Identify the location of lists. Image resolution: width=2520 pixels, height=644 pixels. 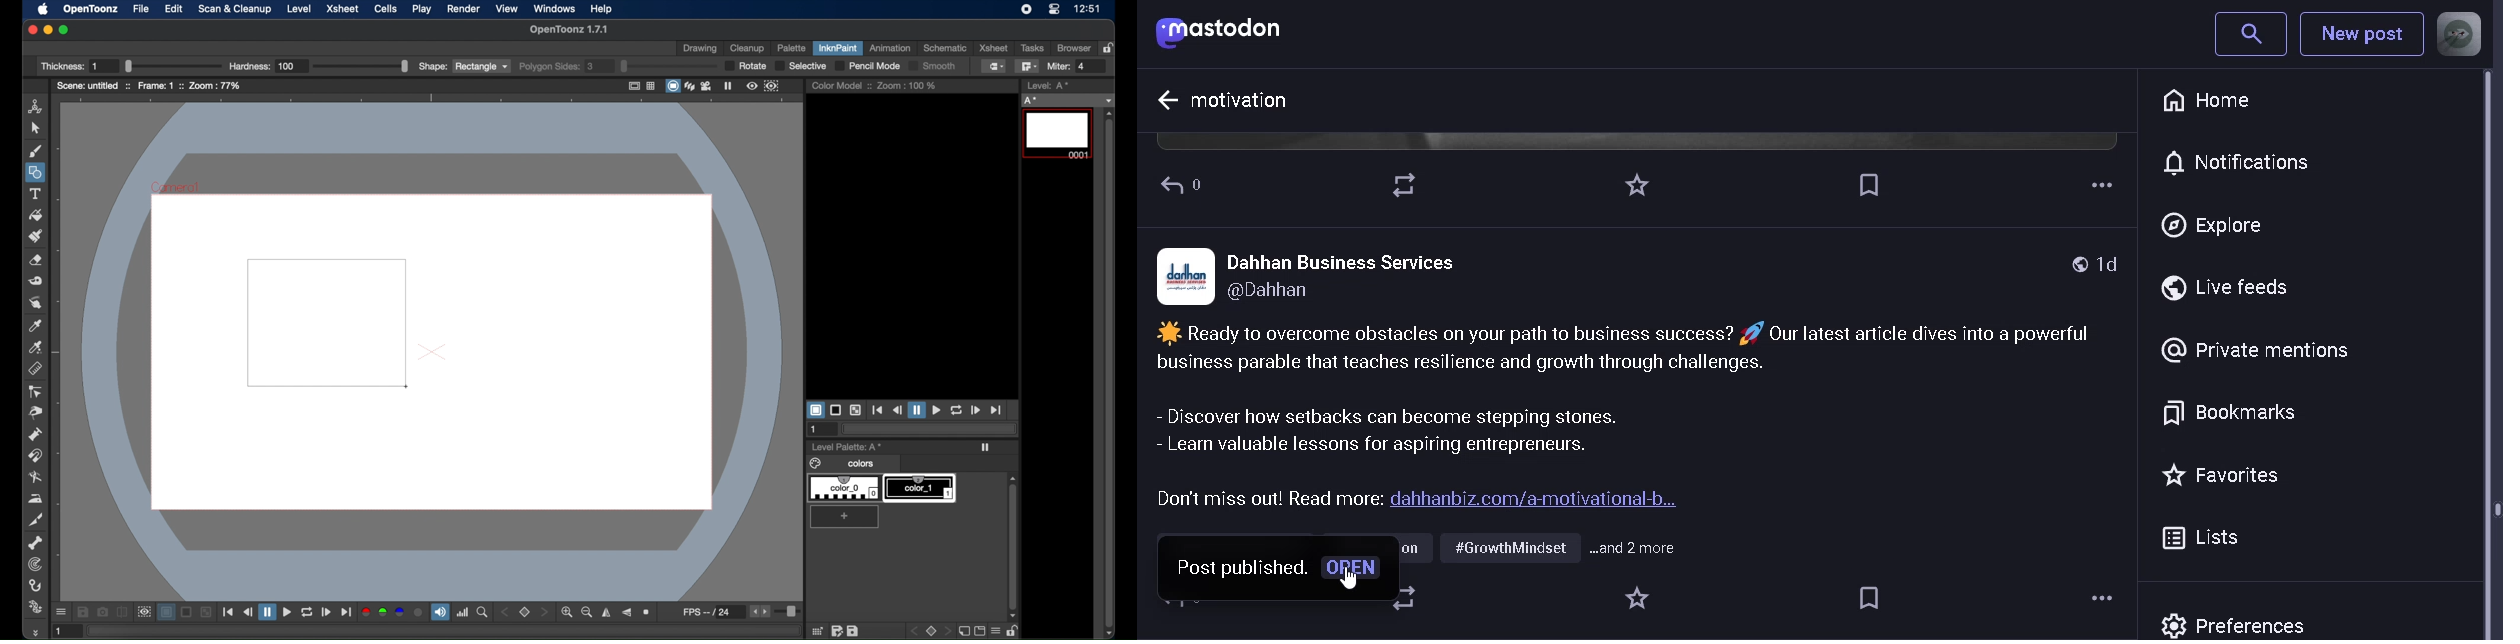
(2204, 539).